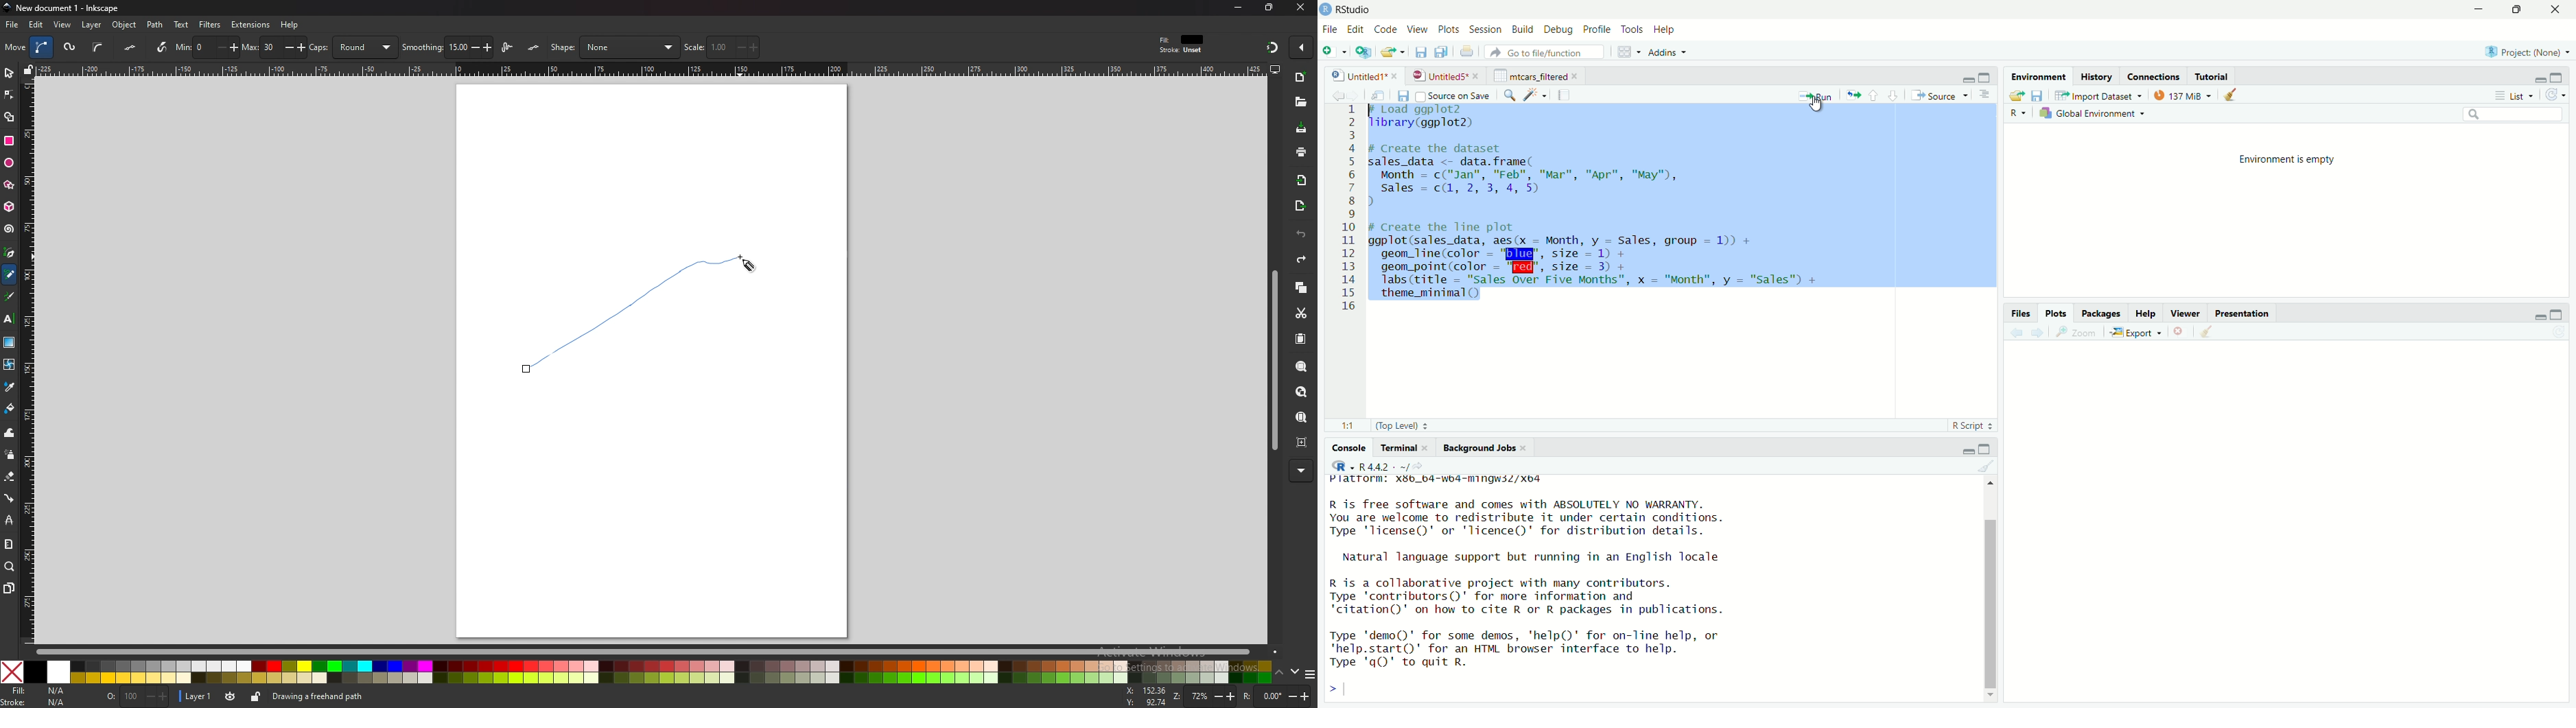 This screenshot has height=728, width=2576. What do you see at coordinates (9, 185) in the screenshot?
I see `stars and polygons` at bounding box center [9, 185].